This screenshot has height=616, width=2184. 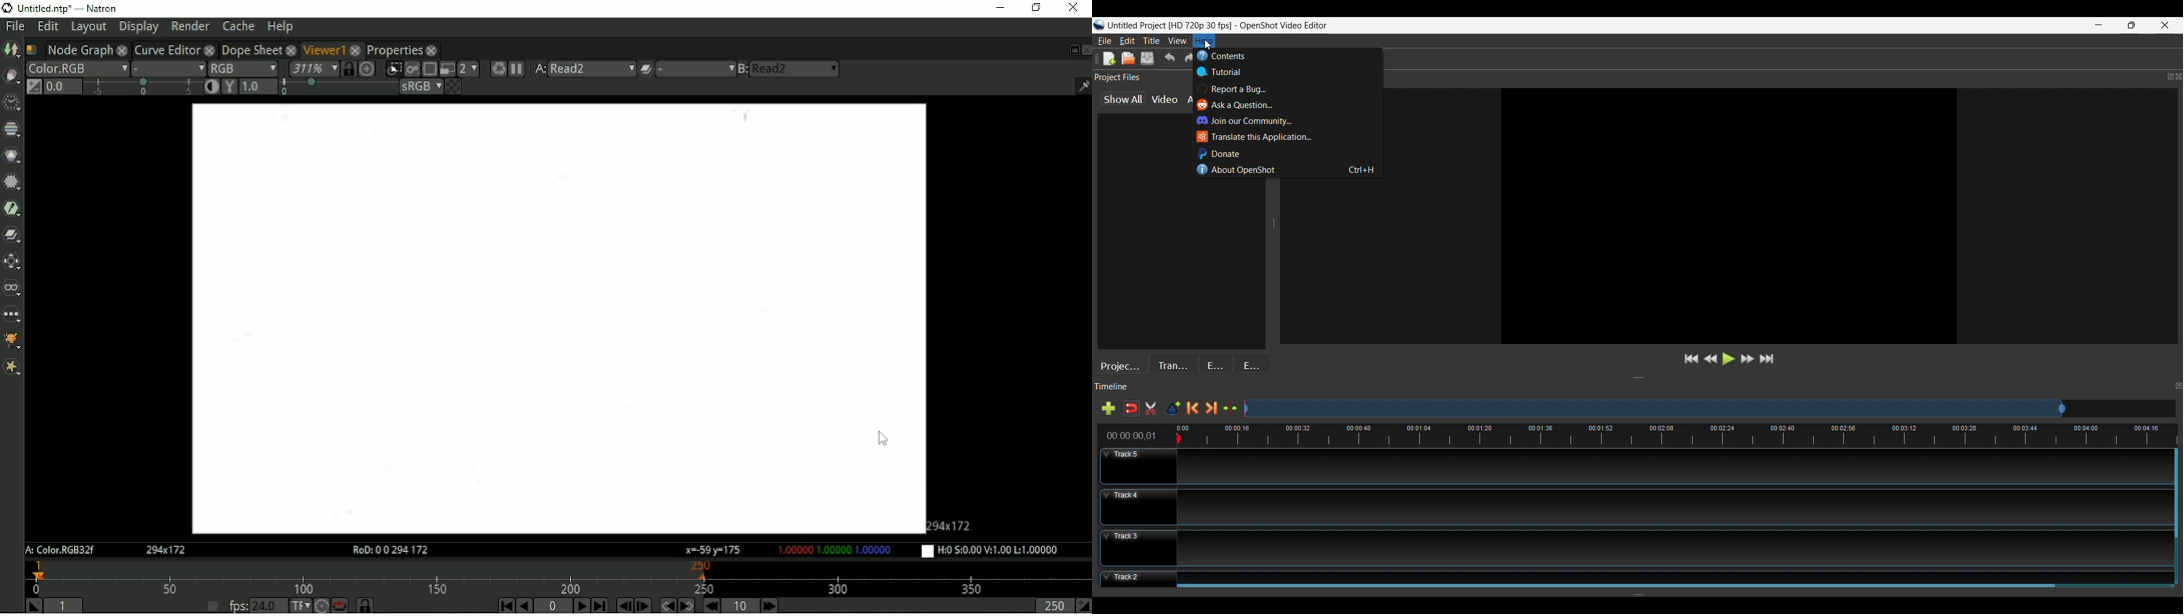 I want to click on Synchronize , so click(x=348, y=68).